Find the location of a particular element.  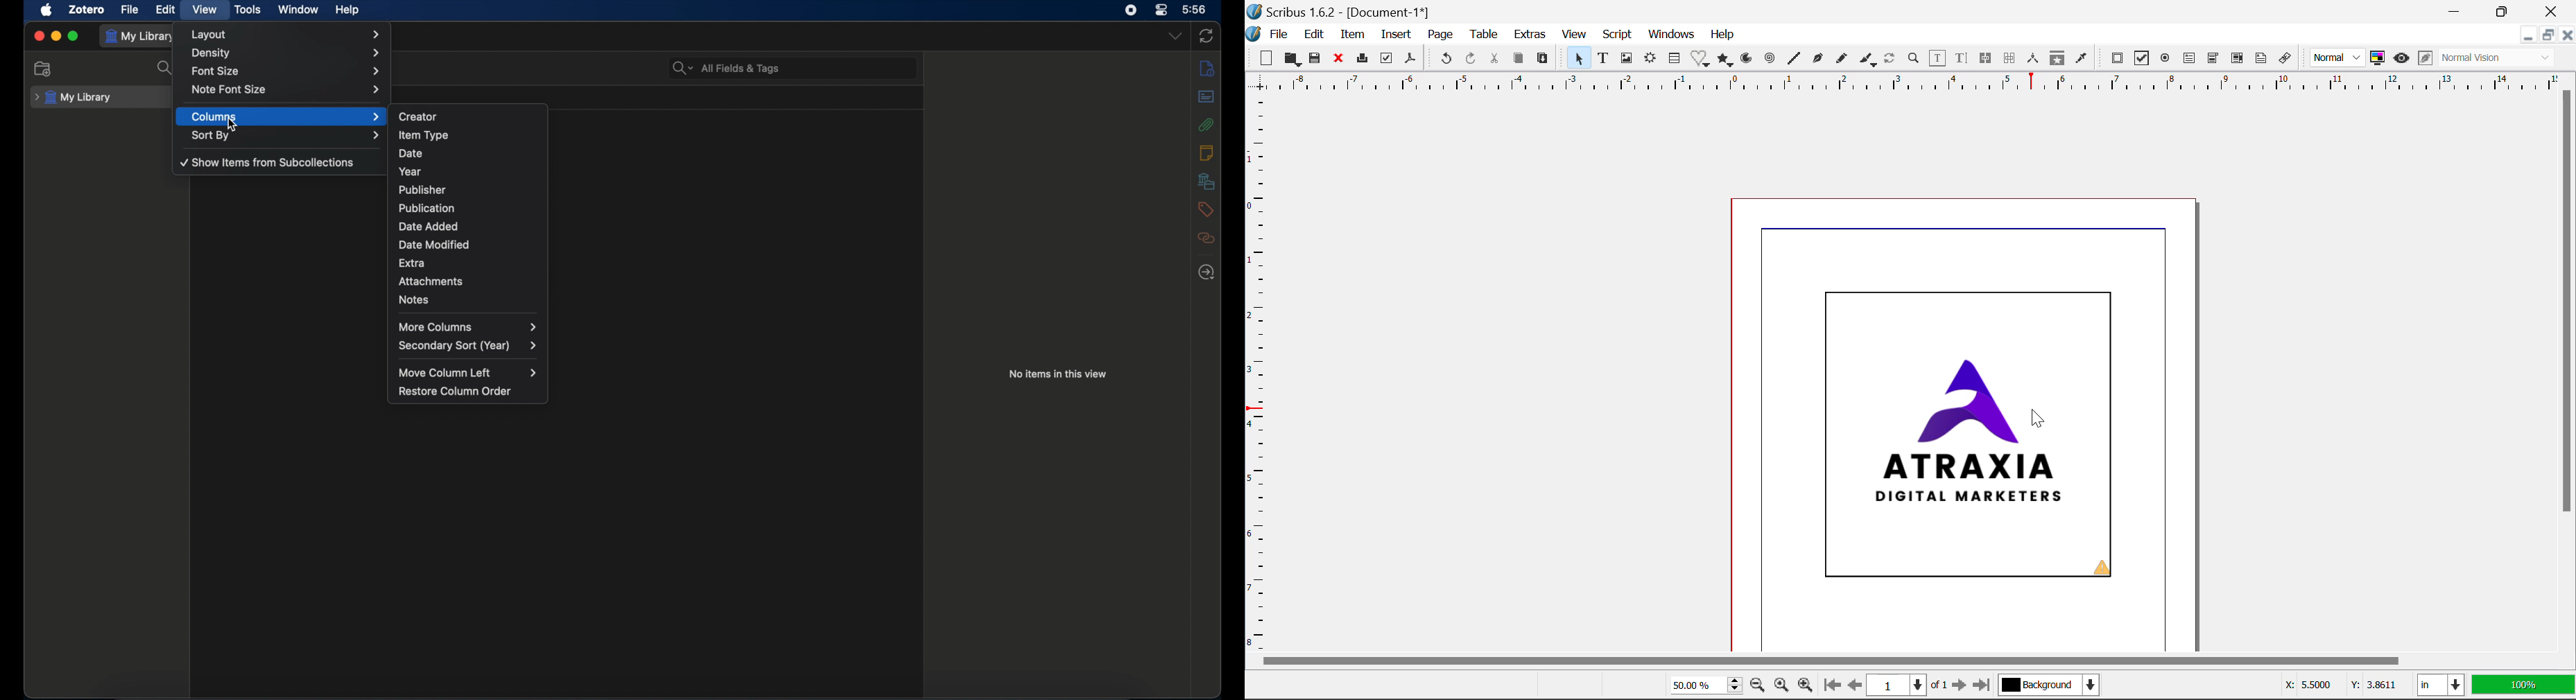

Undo is located at coordinates (1444, 58).